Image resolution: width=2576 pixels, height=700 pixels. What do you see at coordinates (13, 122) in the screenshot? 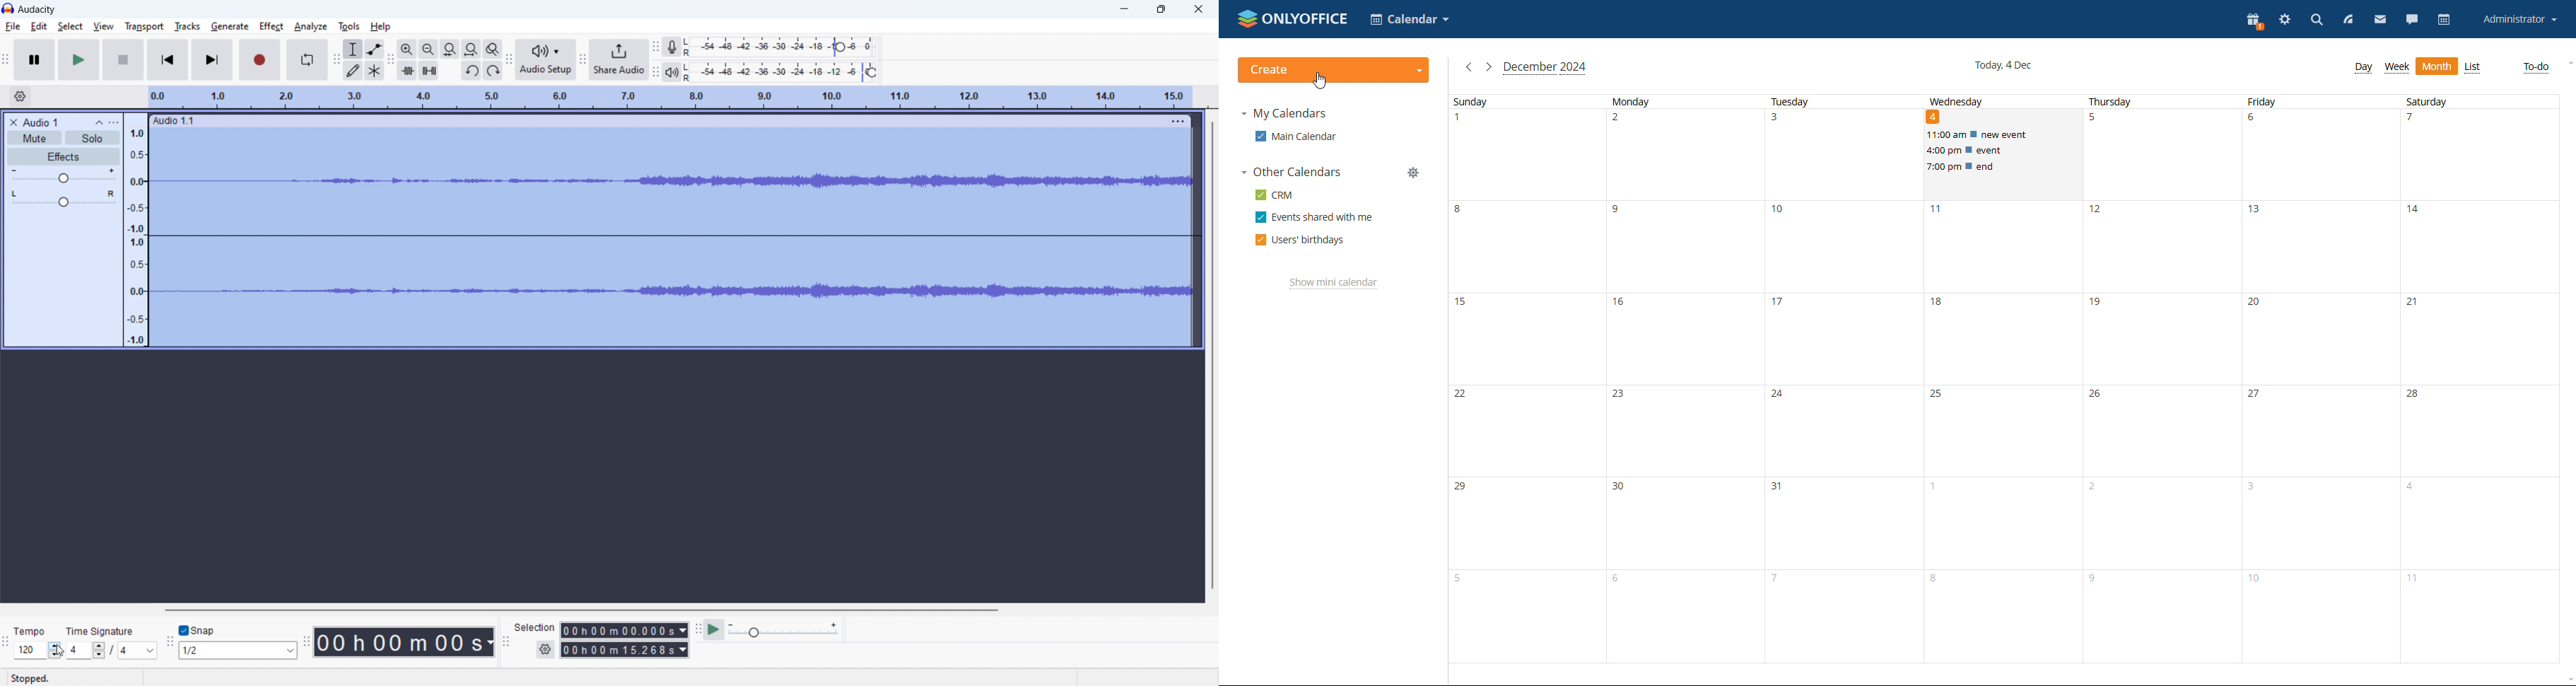
I see `delete audio` at bounding box center [13, 122].